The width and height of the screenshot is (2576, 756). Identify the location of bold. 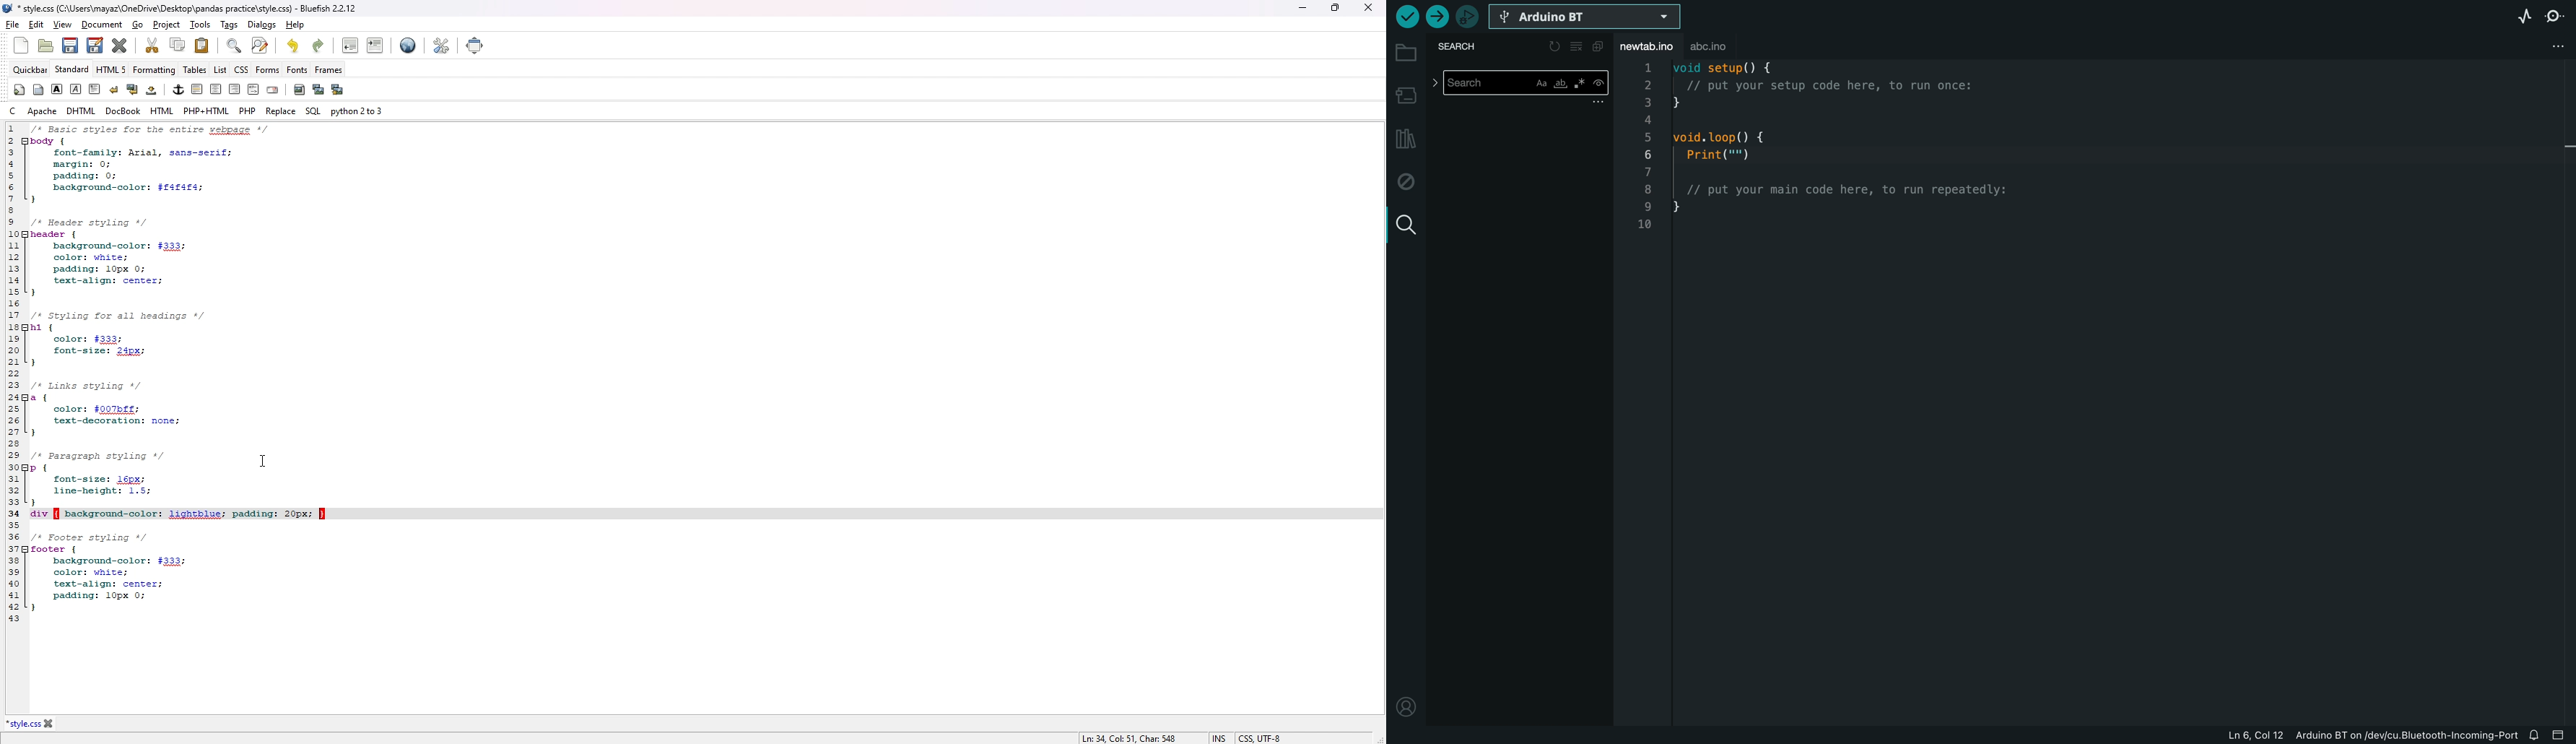
(58, 89).